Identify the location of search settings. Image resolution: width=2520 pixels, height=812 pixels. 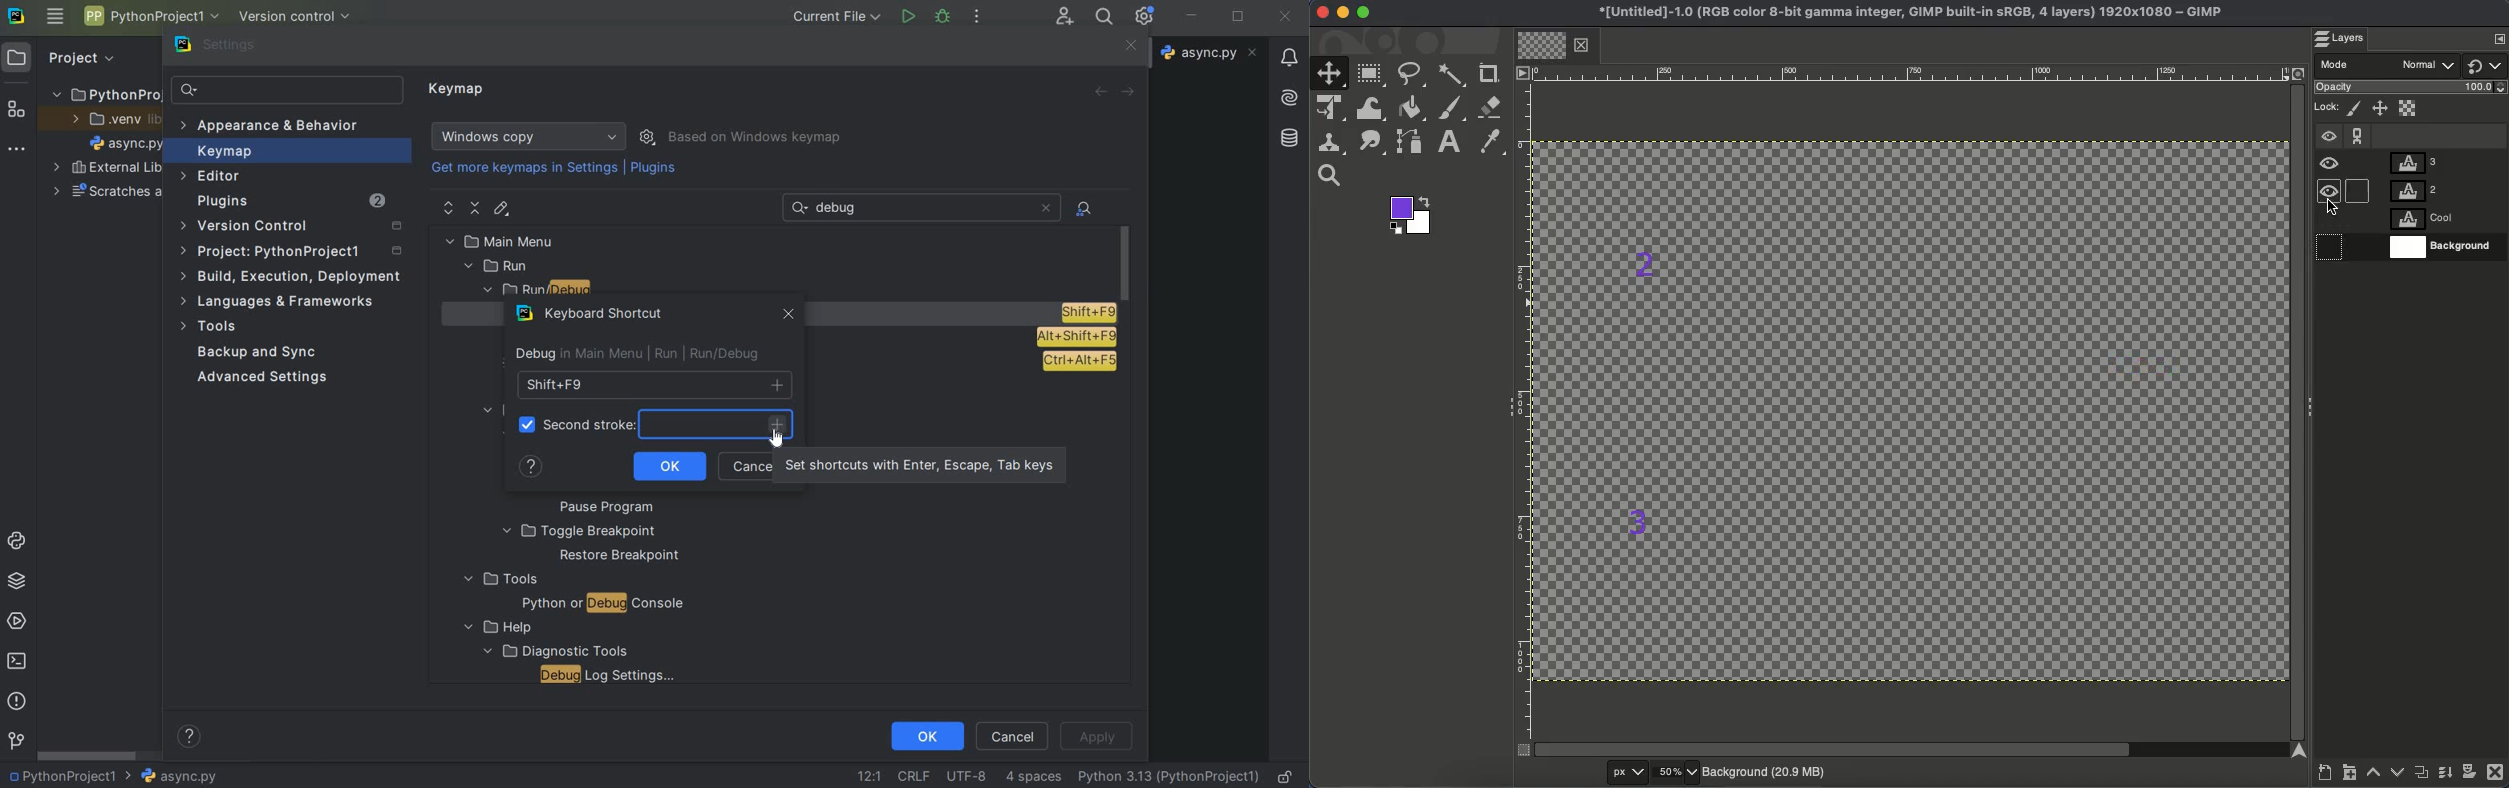
(288, 91).